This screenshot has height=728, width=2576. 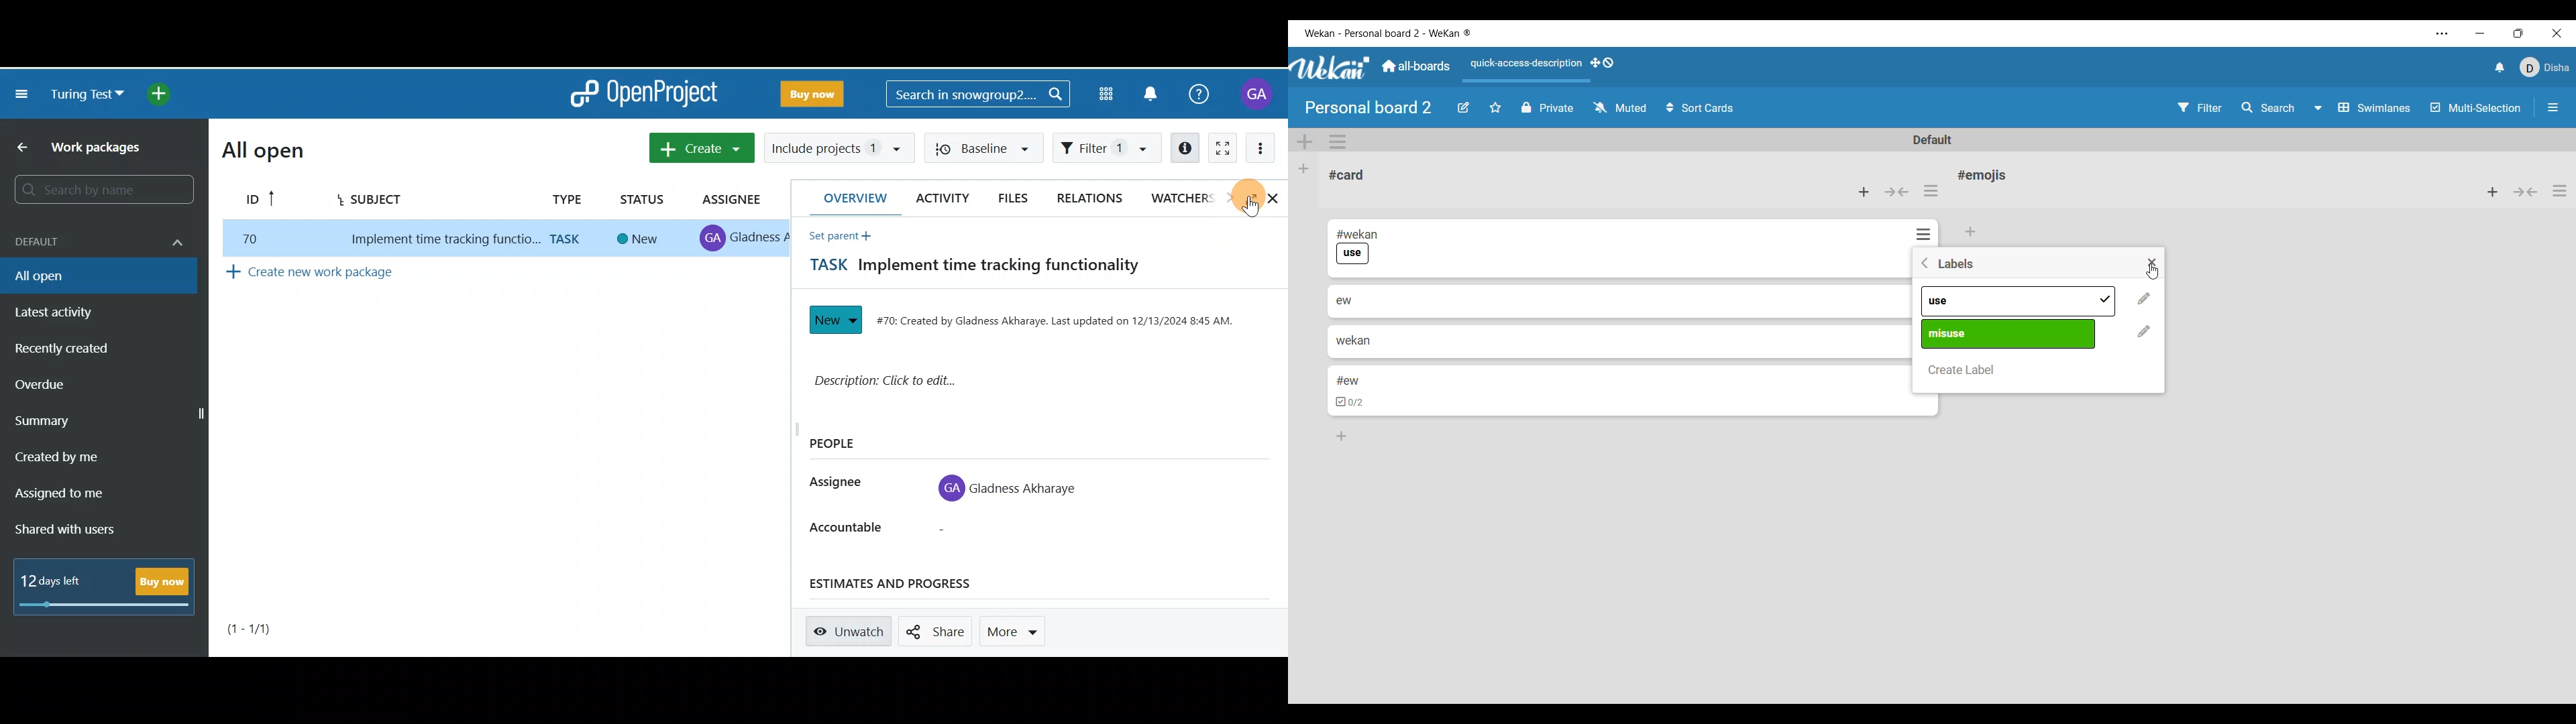 I want to click on Cursor clicking on close, so click(x=2152, y=272).